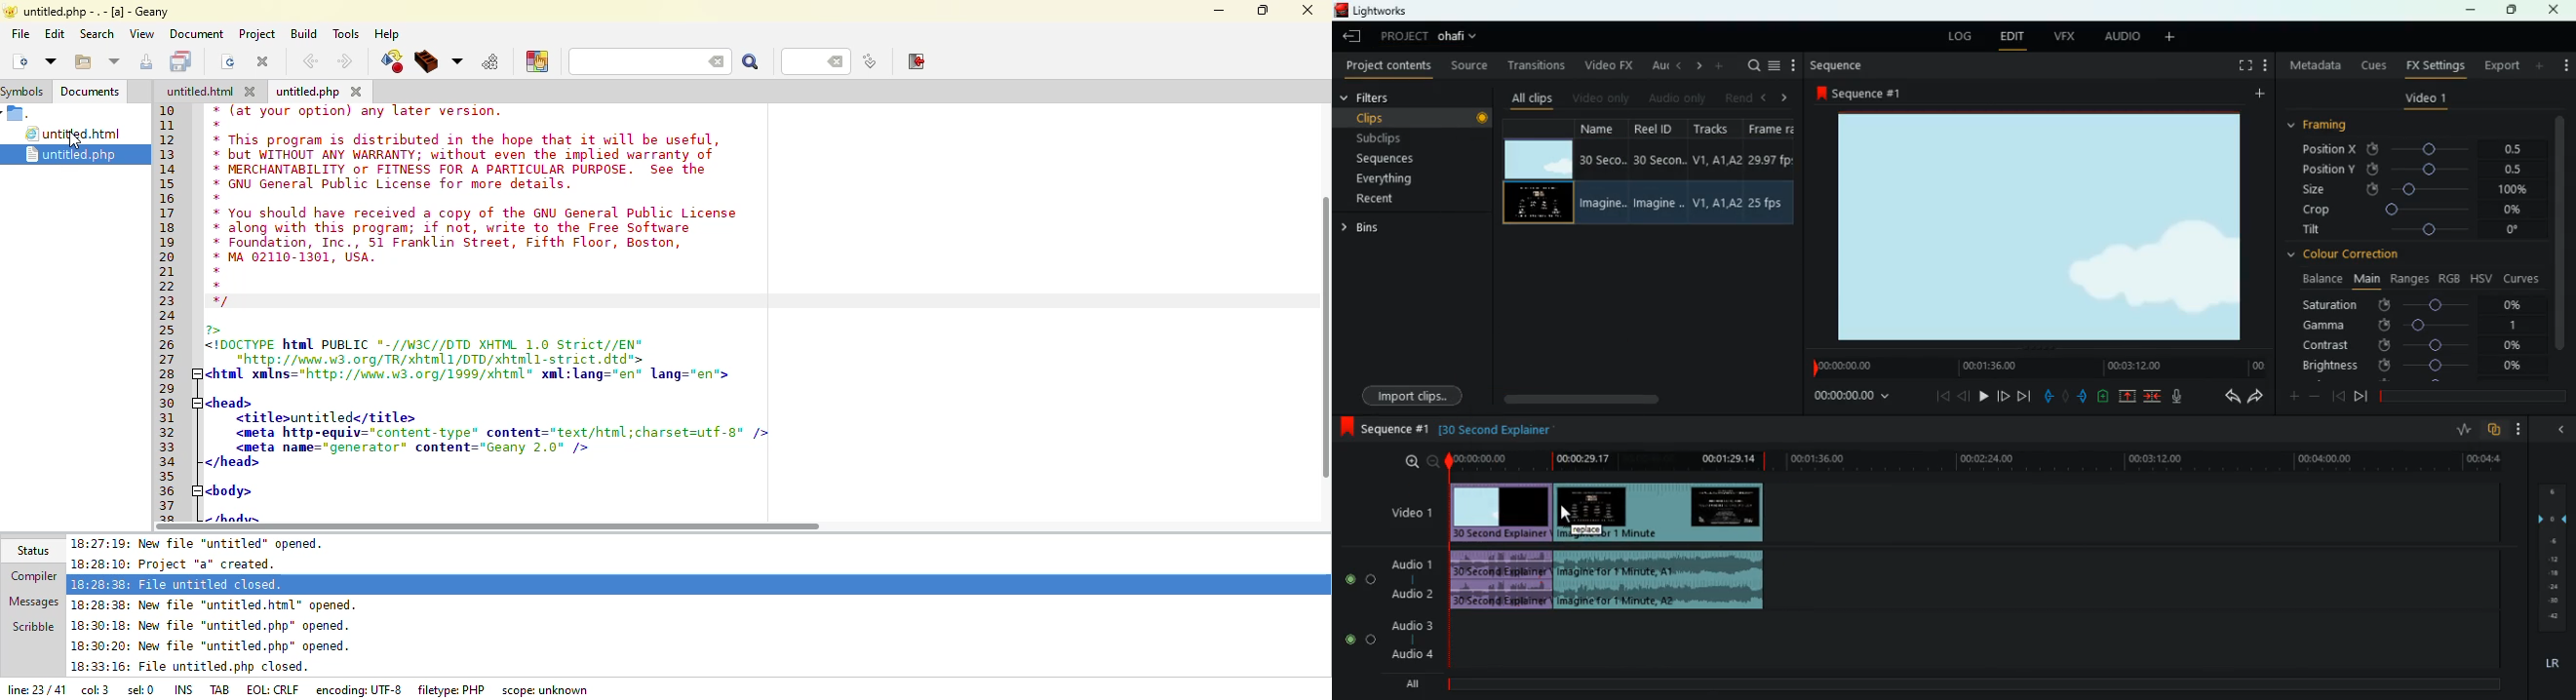 The width and height of the screenshot is (2576, 700). I want to click on gamma, so click(2411, 325).